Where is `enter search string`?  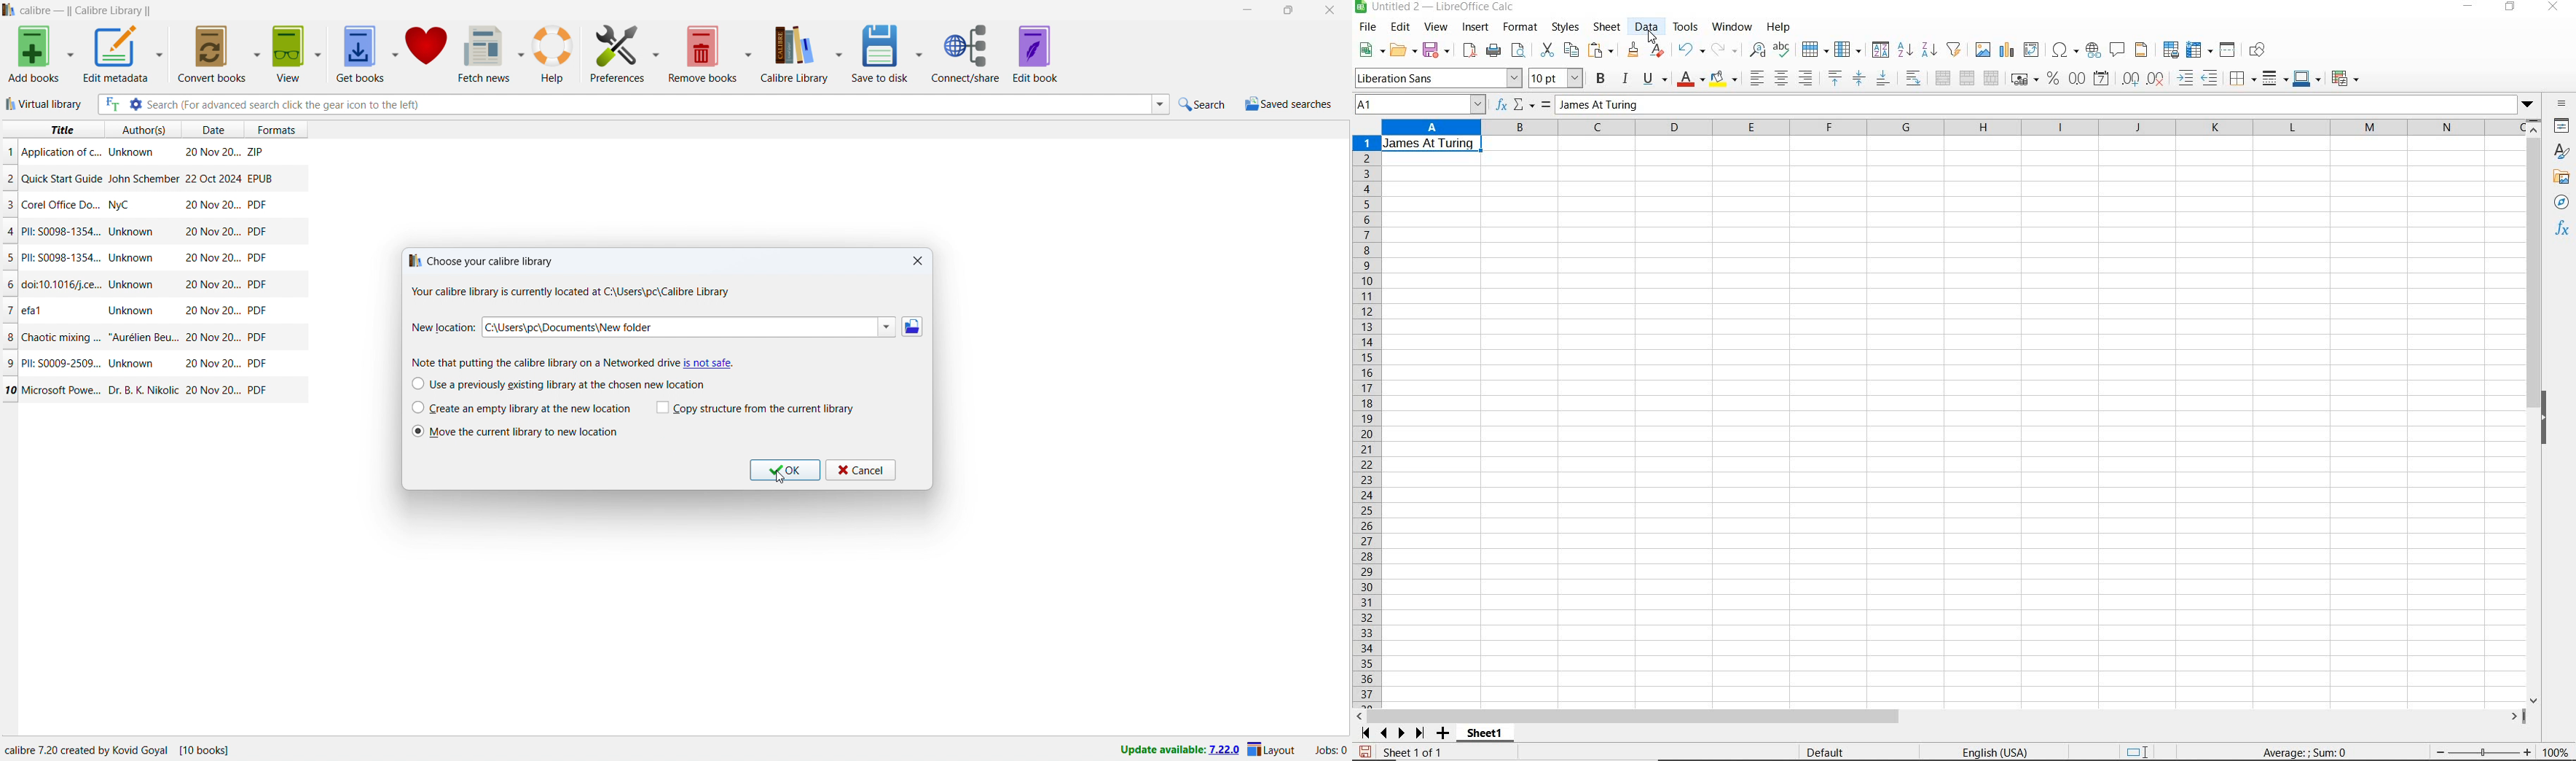 enter search string is located at coordinates (648, 104).